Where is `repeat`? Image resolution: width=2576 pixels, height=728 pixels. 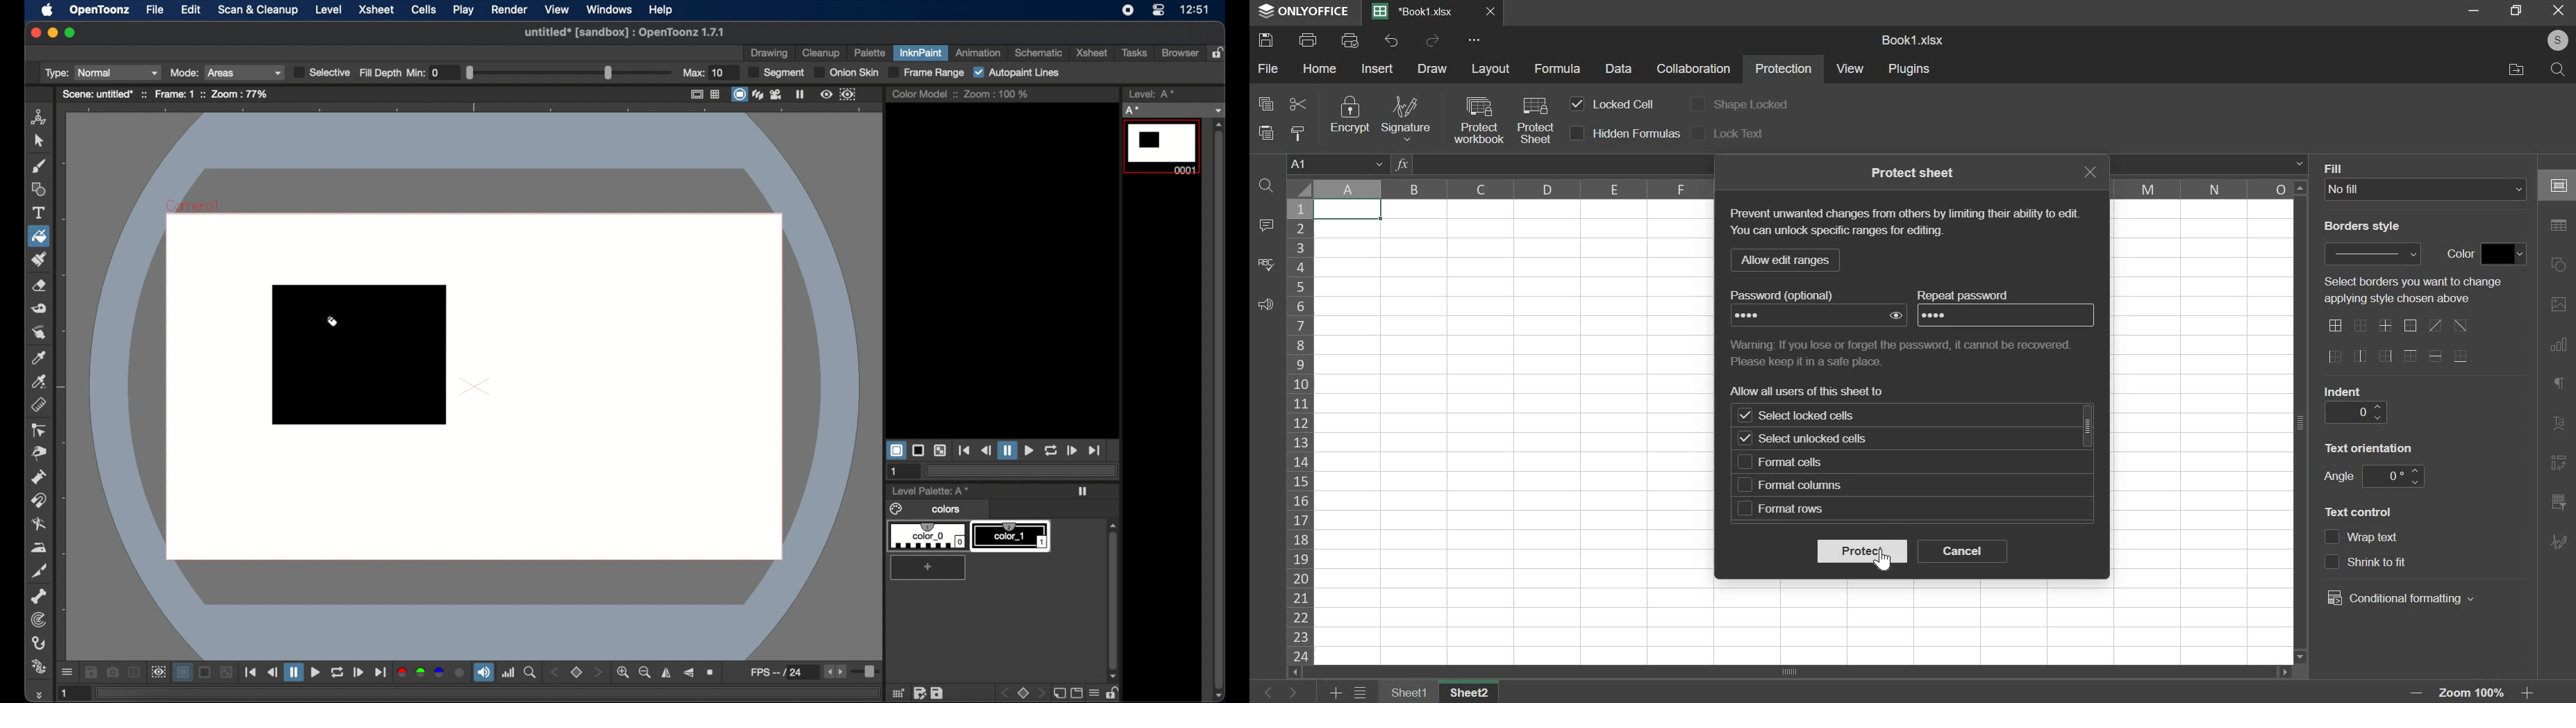
repeat is located at coordinates (336, 673).